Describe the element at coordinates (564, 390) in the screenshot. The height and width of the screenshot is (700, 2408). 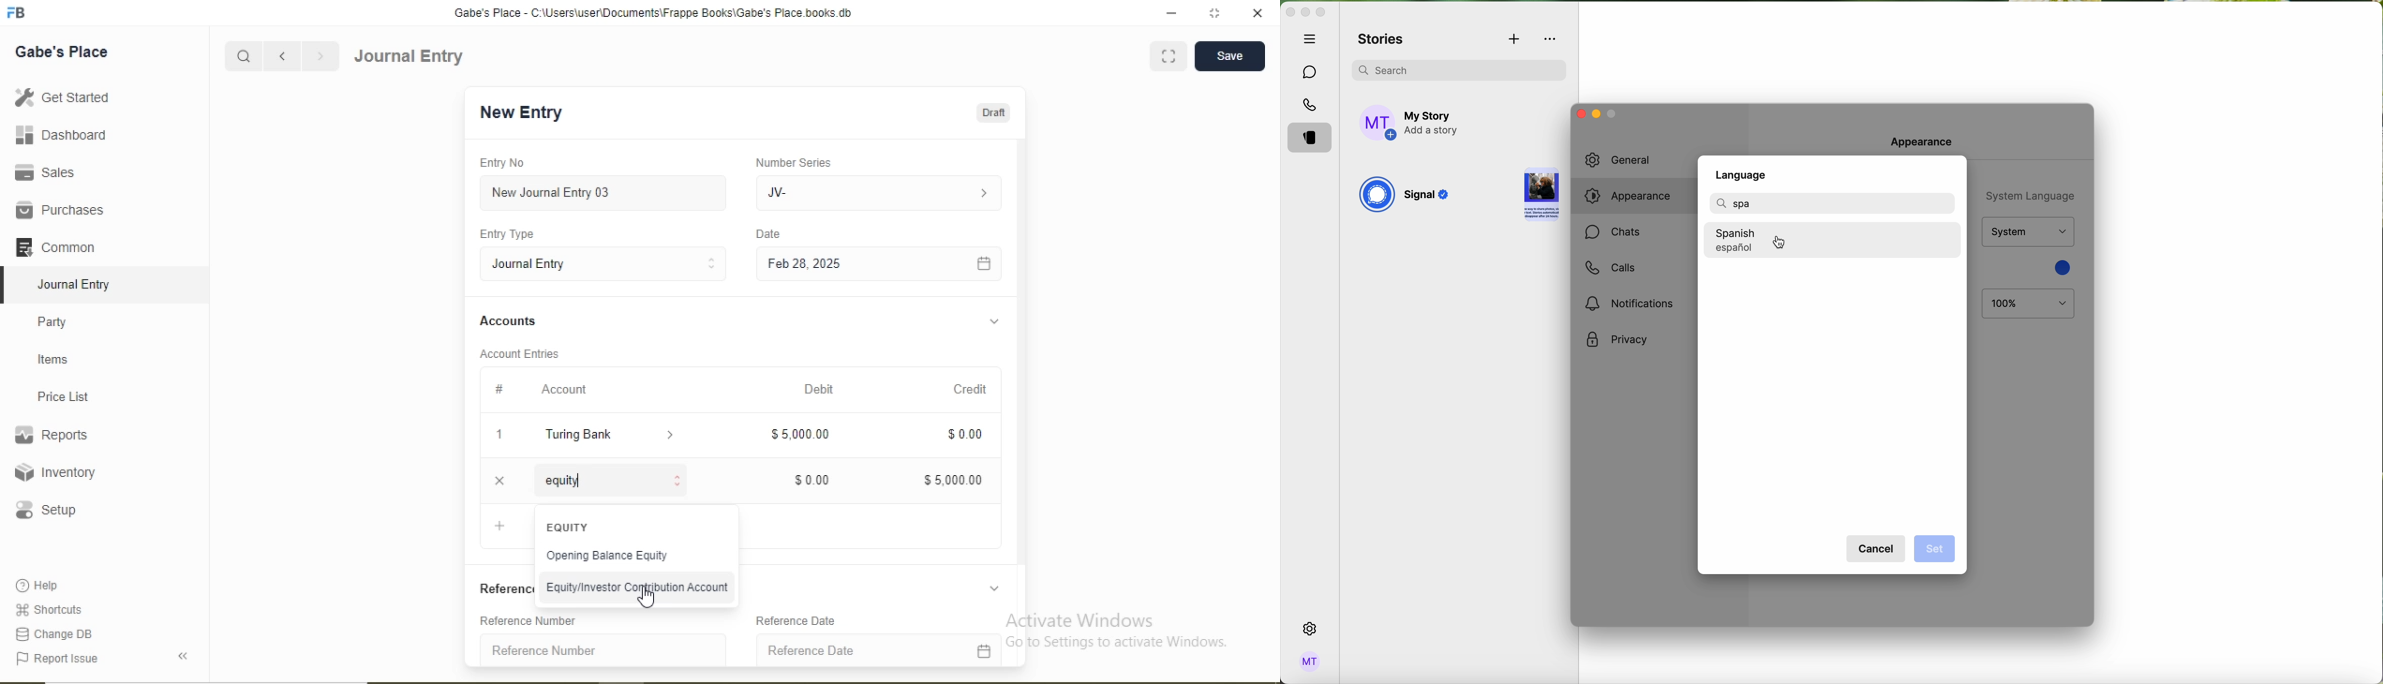
I see `Account` at that location.